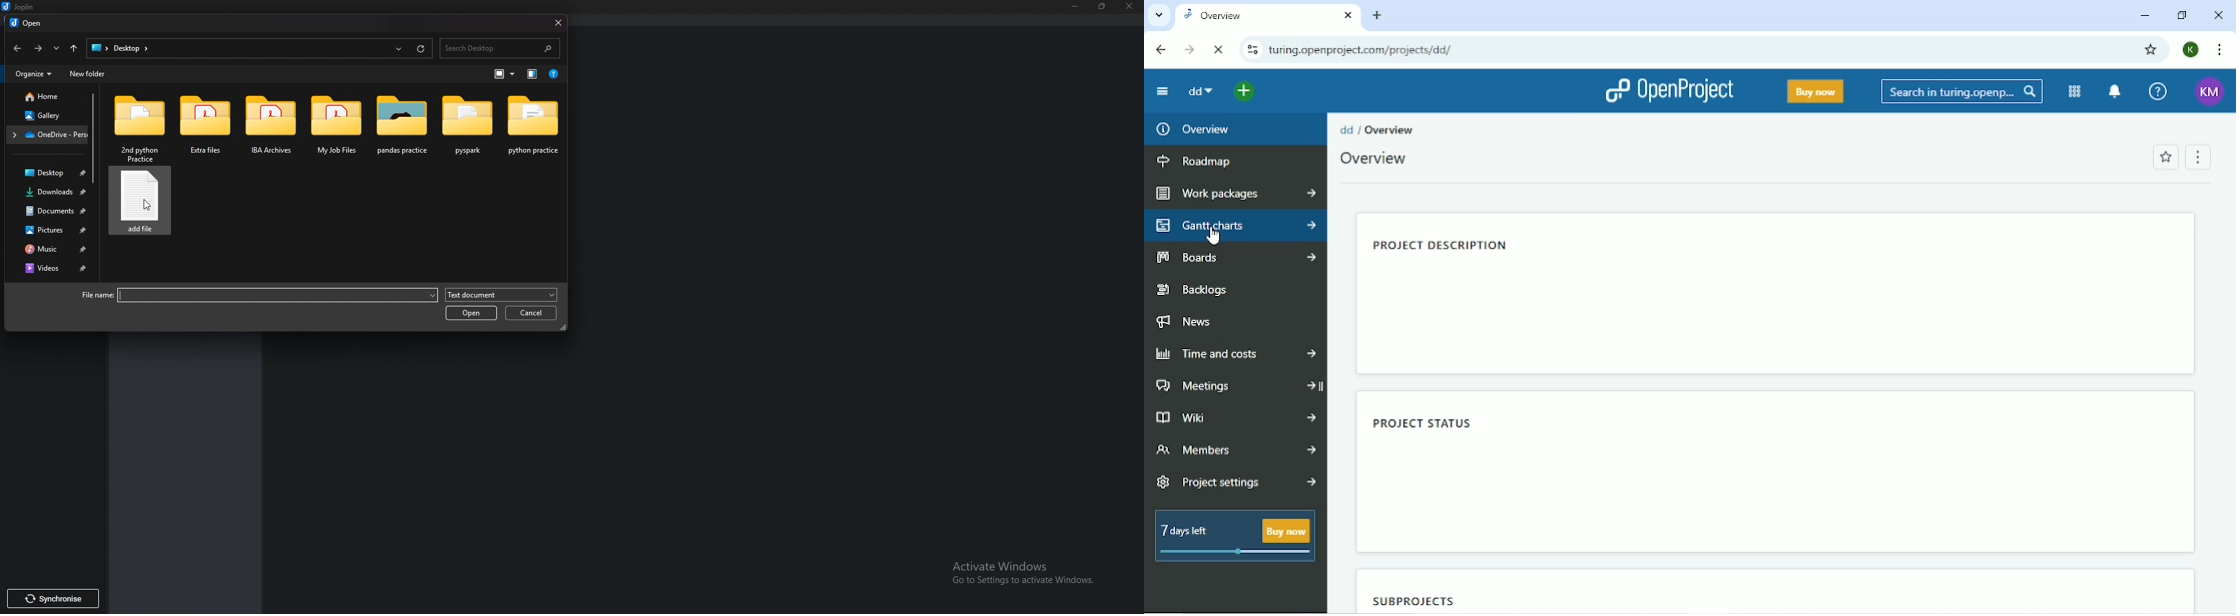 The width and height of the screenshot is (2240, 616). What do you see at coordinates (501, 48) in the screenshot?
I see `Search desktop` at bounding box center [501, 48].